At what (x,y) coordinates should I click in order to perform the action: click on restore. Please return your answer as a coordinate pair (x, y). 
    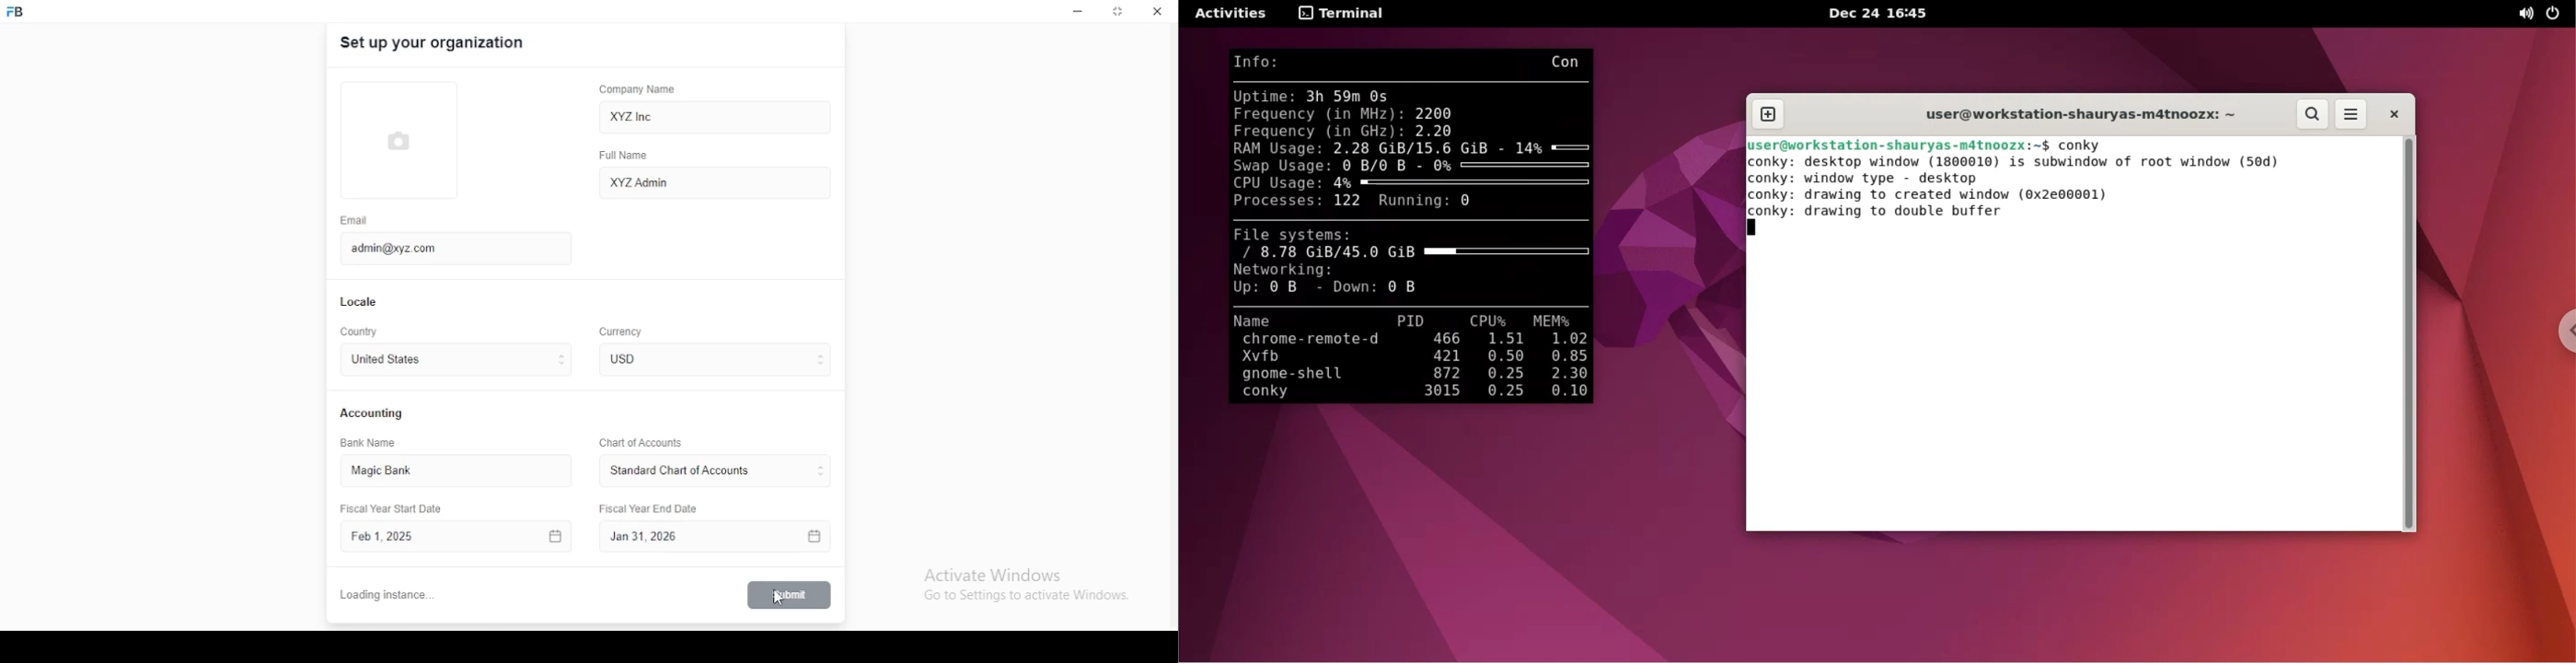
    Looking at the image, I should click on (1119, 13).